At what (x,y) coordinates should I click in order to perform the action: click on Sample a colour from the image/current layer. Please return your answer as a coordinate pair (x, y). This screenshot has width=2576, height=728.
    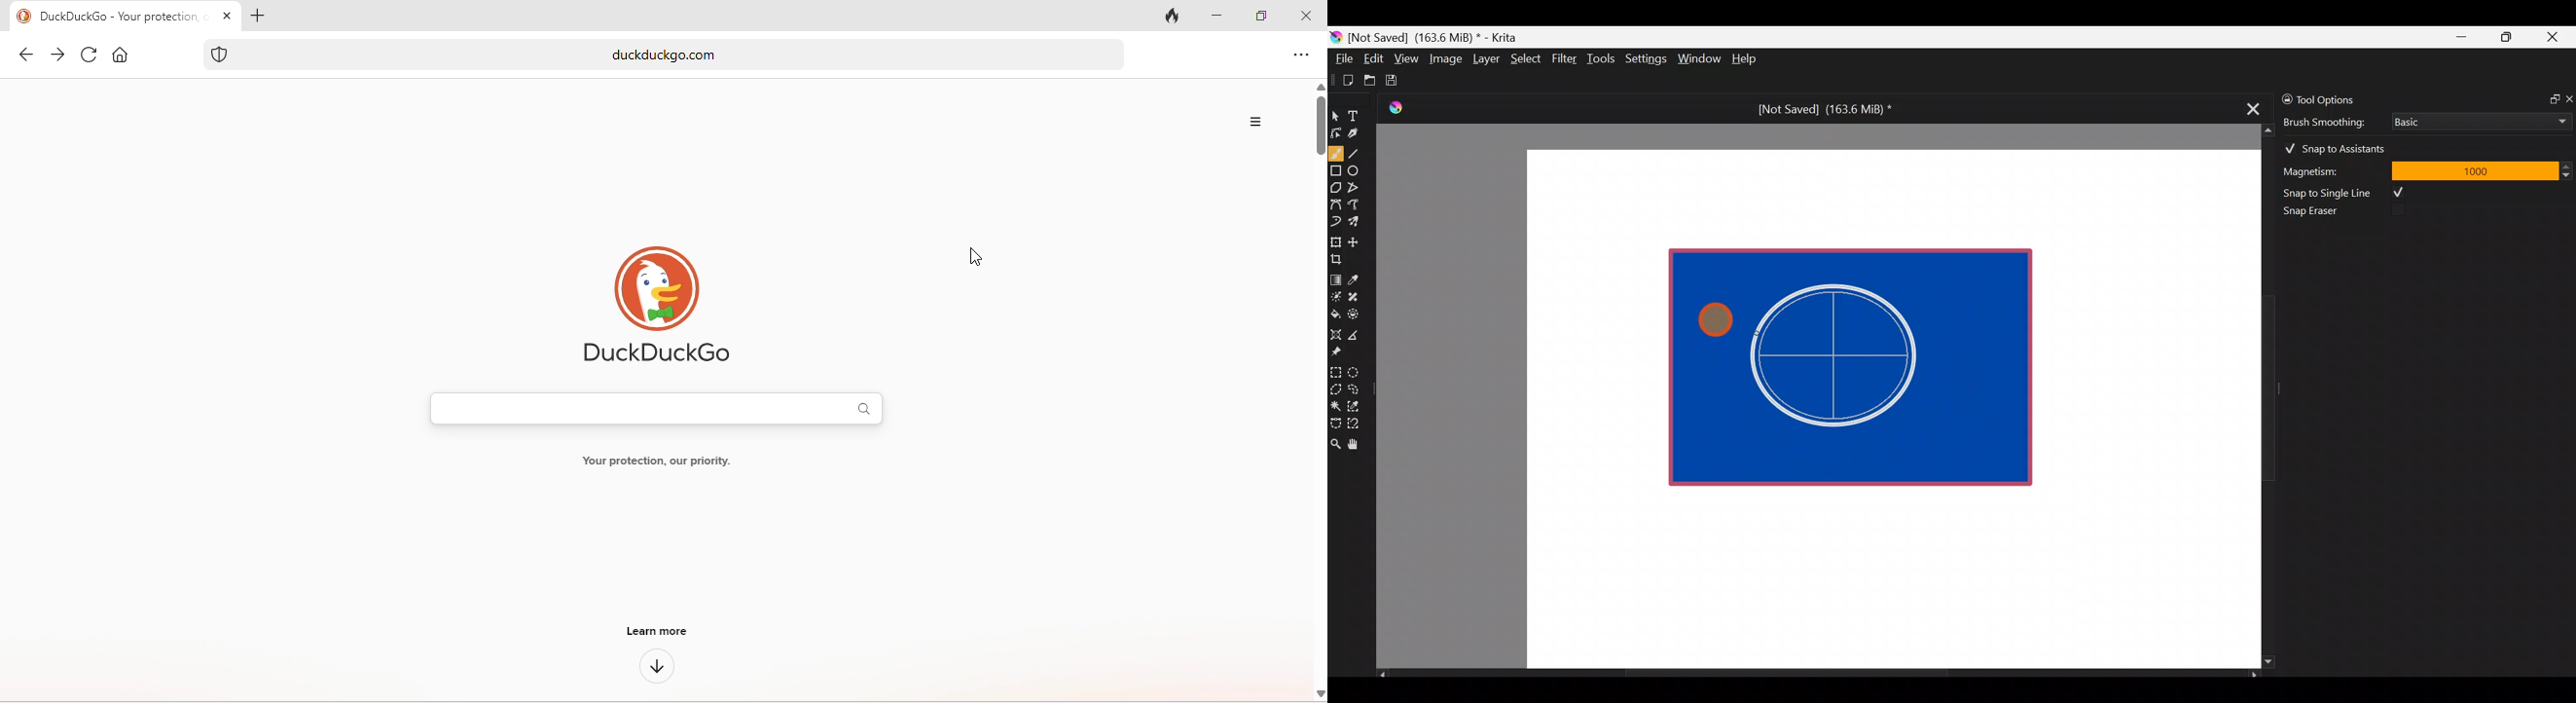
    Looking at the image, I should click on (1358, 278).